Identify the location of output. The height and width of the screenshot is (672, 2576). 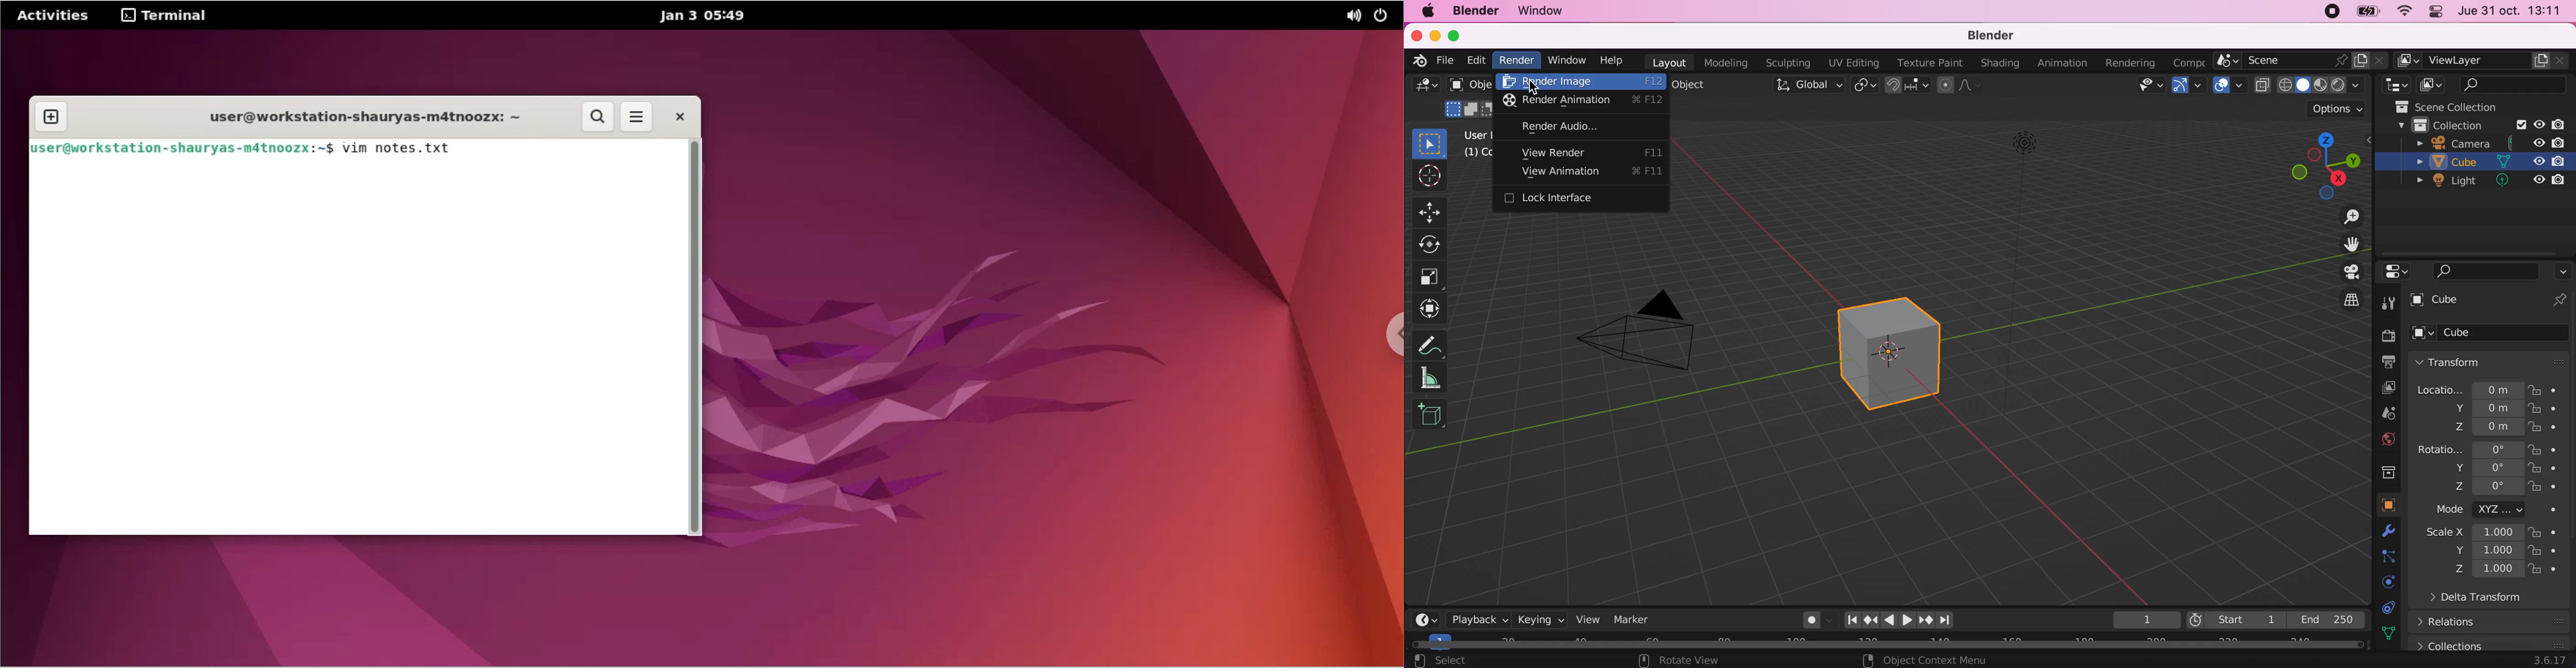
(2386, 364).